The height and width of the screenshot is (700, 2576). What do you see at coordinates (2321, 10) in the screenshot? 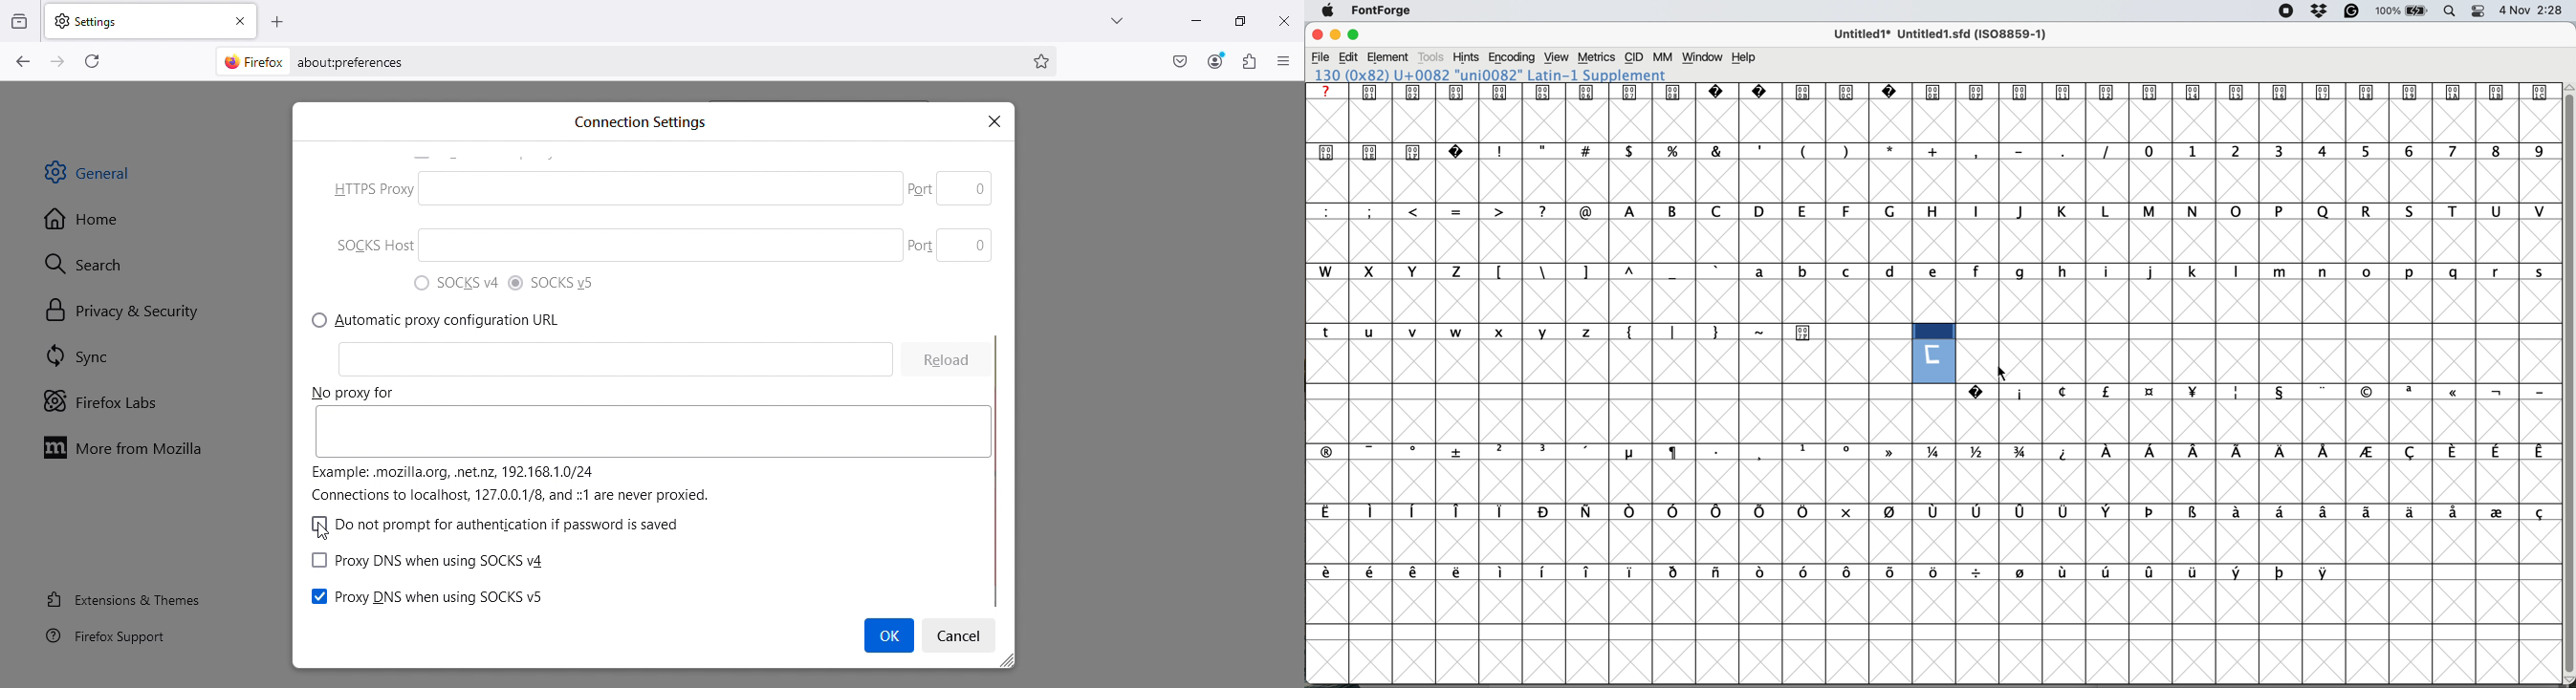
I see `dropbox` at bounding box center [2321, 10].